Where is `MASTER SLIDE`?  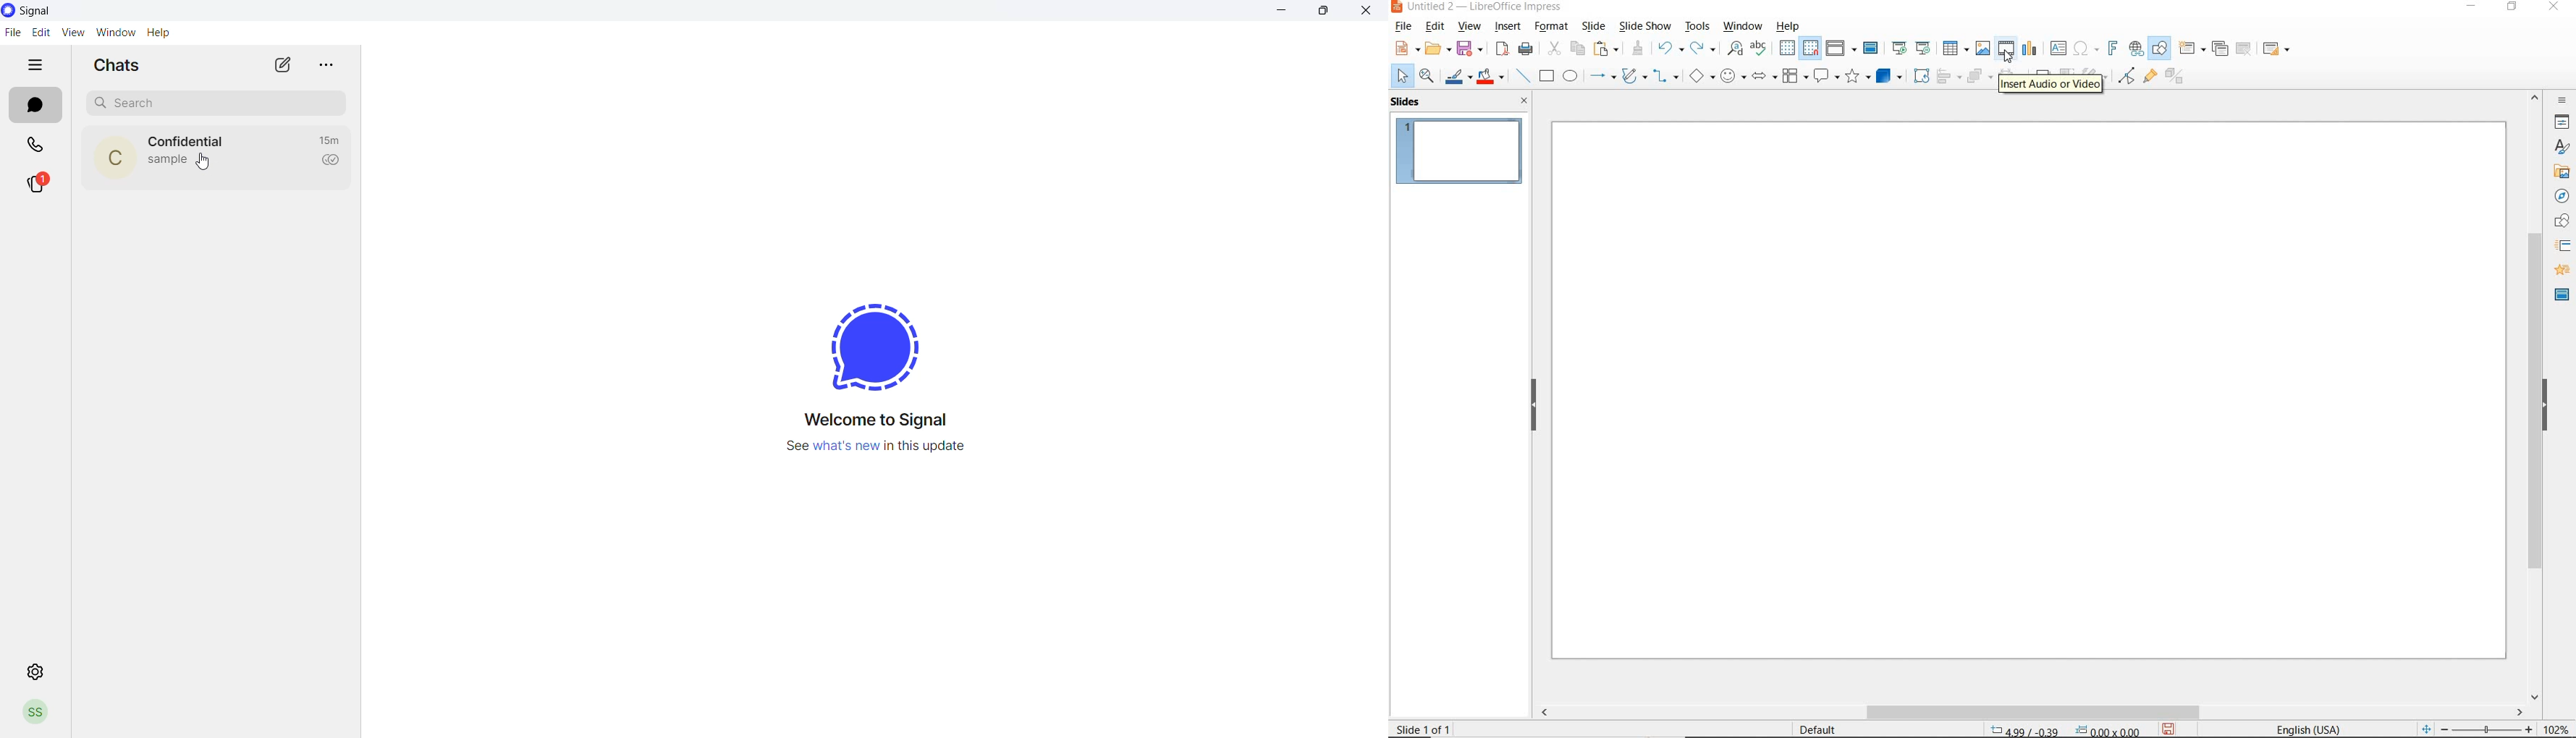 MASTER SLIDE is located at coordinates (1873, 49).